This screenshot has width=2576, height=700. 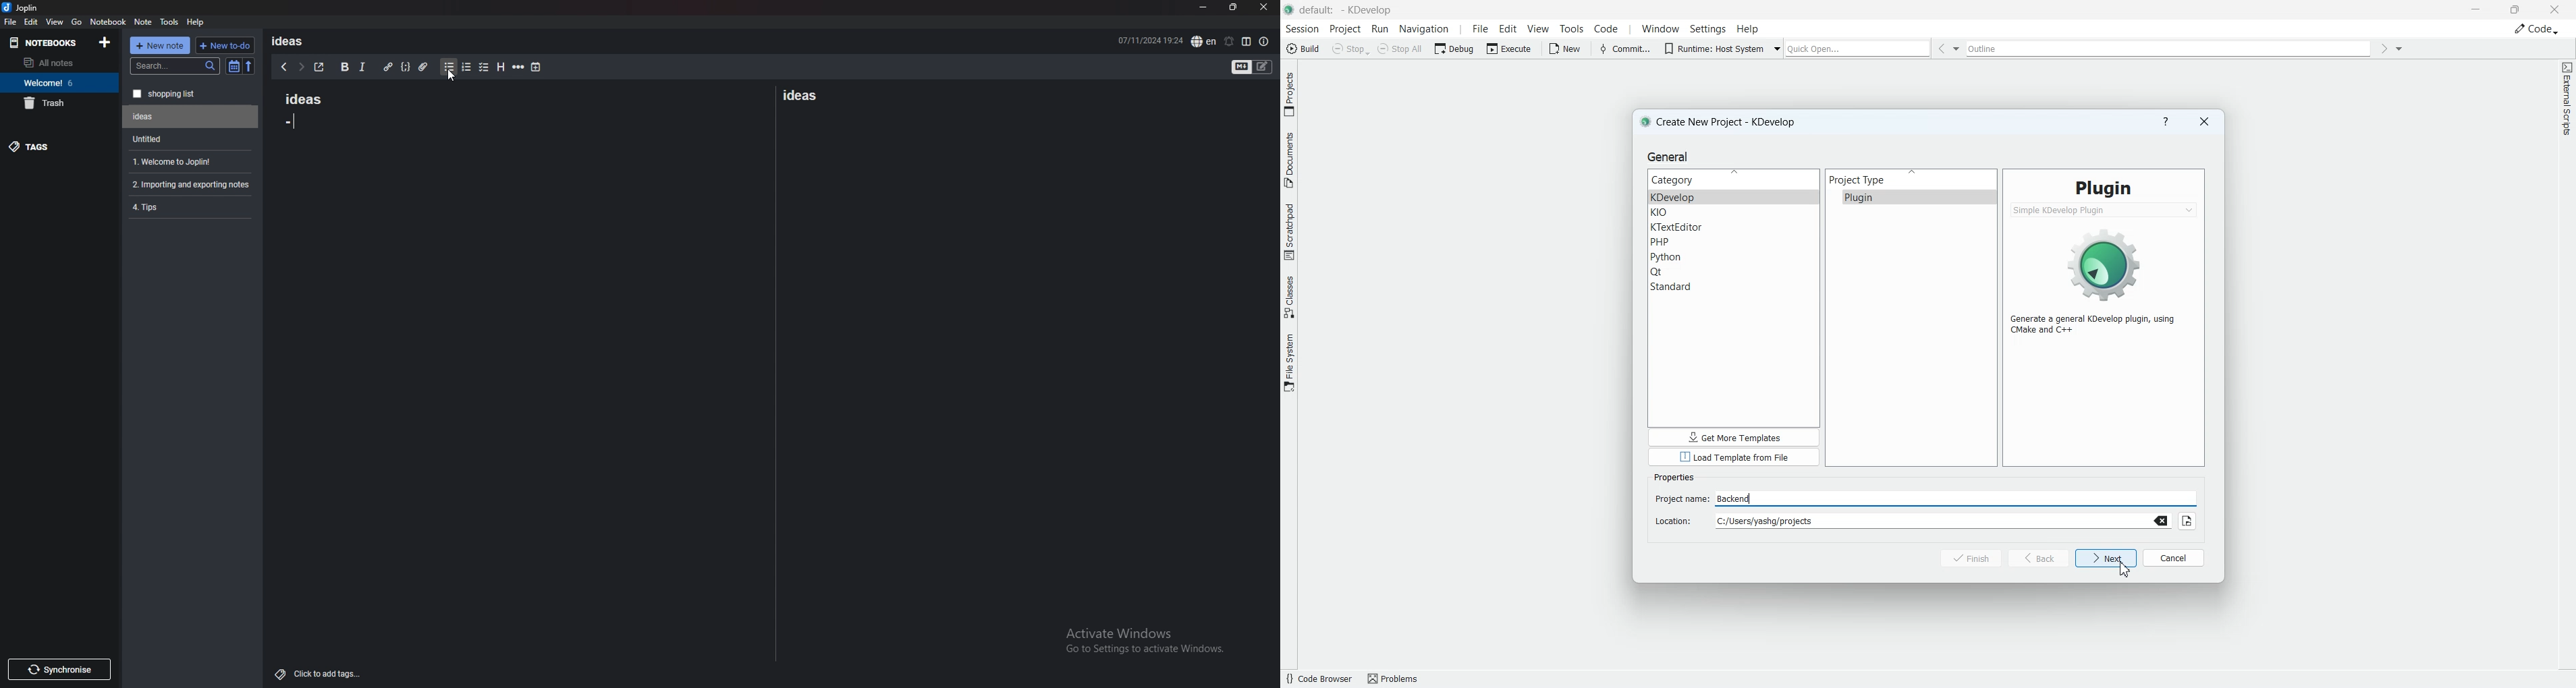 I want to click on toggle editor layout, so click(x=1247, y=41).